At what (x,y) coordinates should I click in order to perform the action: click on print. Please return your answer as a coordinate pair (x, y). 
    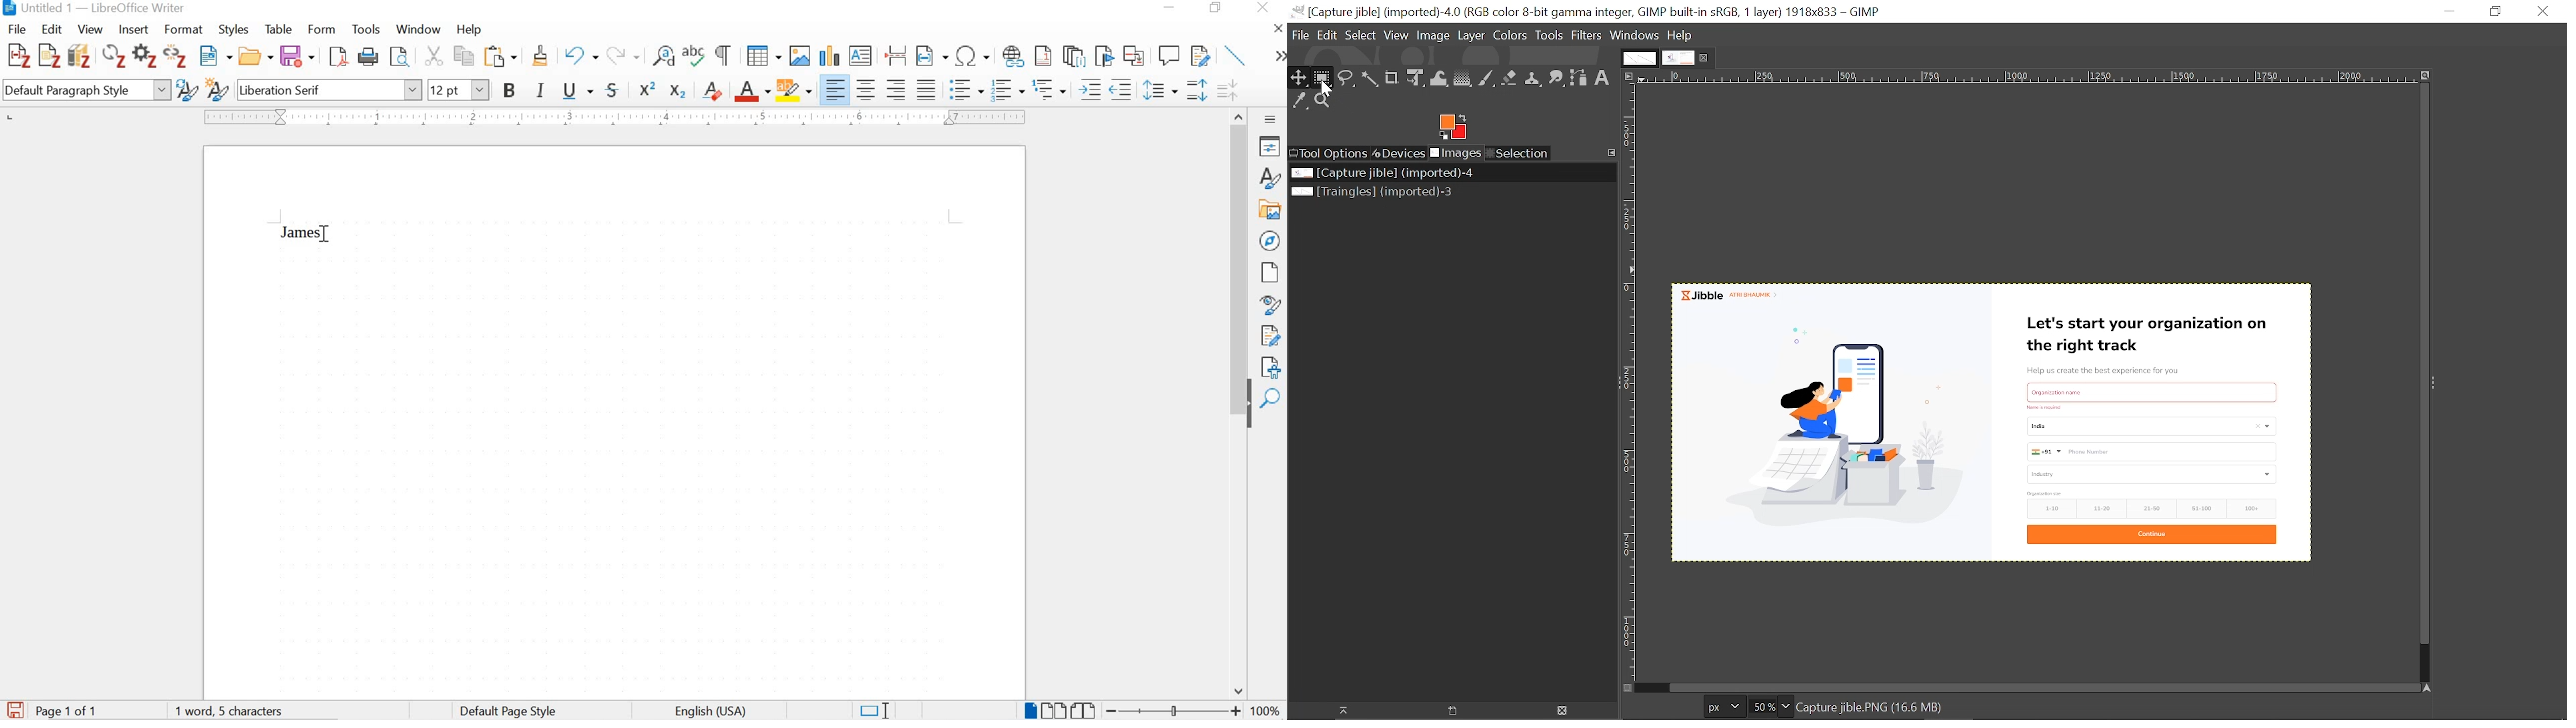
    Looking at the image, I should click on (369, 56).